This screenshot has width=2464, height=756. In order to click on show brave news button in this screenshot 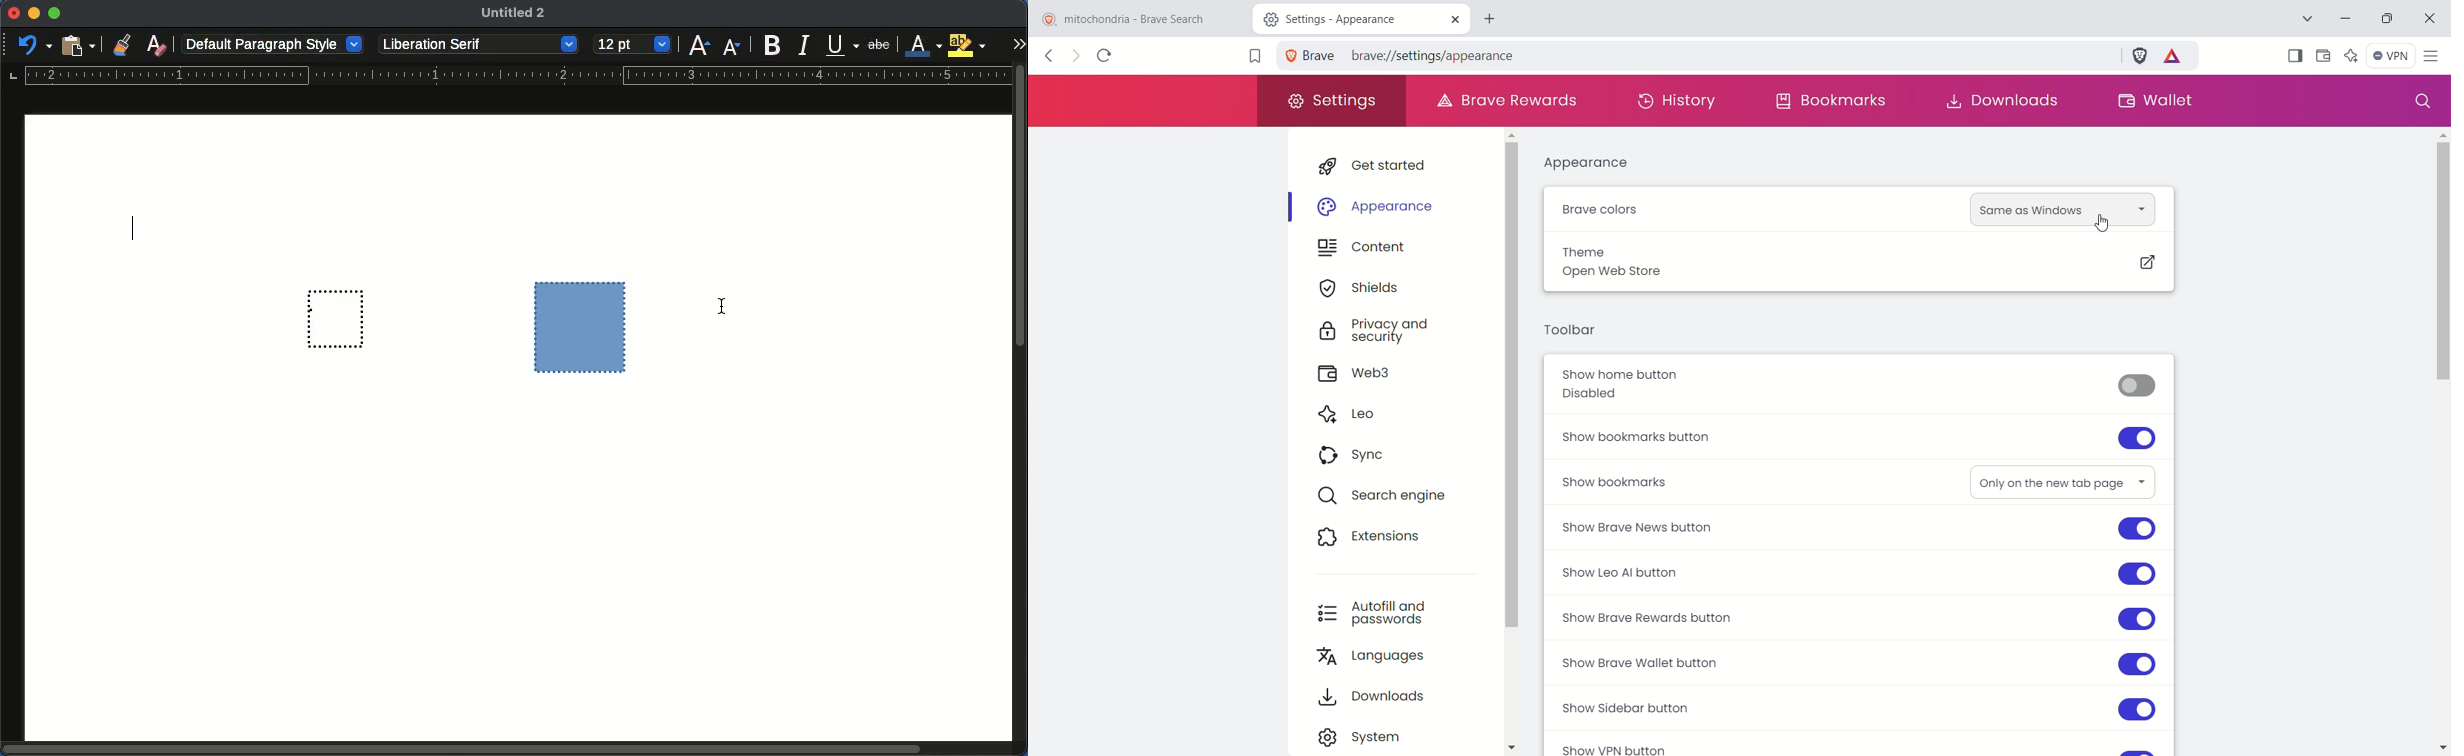, I will do `click(1856, 528)`.